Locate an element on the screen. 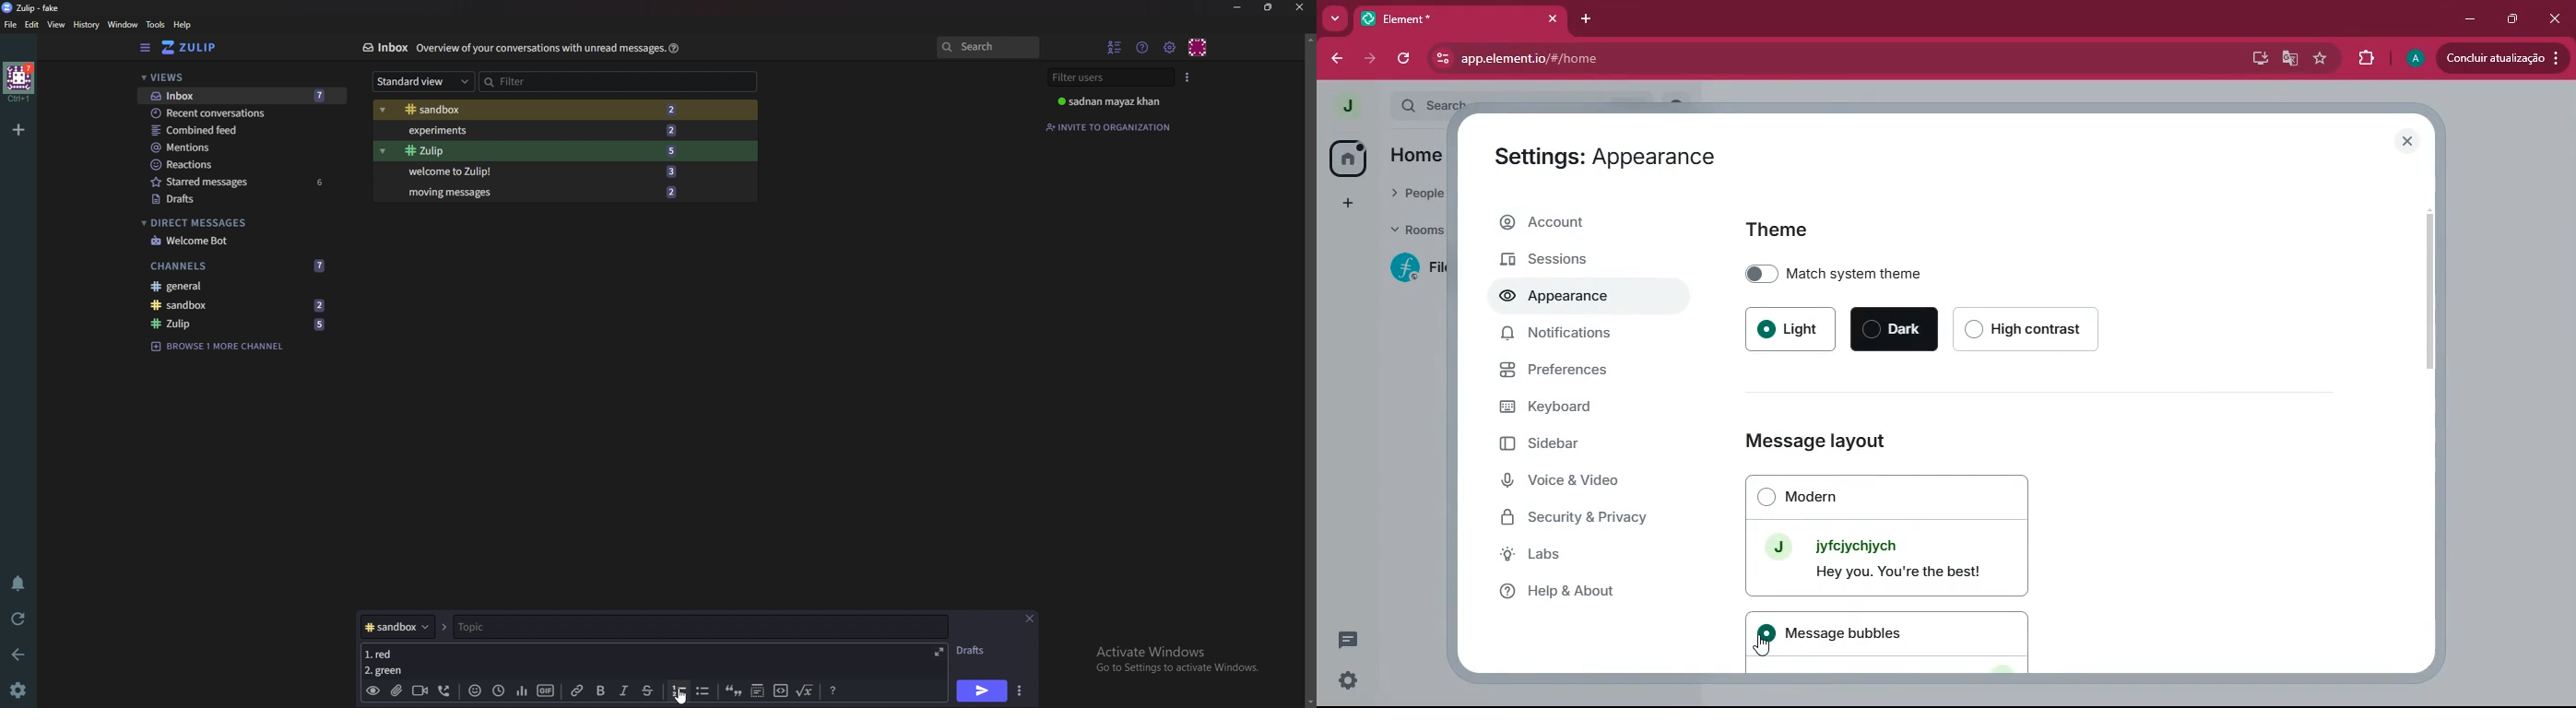  File is located at coordinates (11, 25).